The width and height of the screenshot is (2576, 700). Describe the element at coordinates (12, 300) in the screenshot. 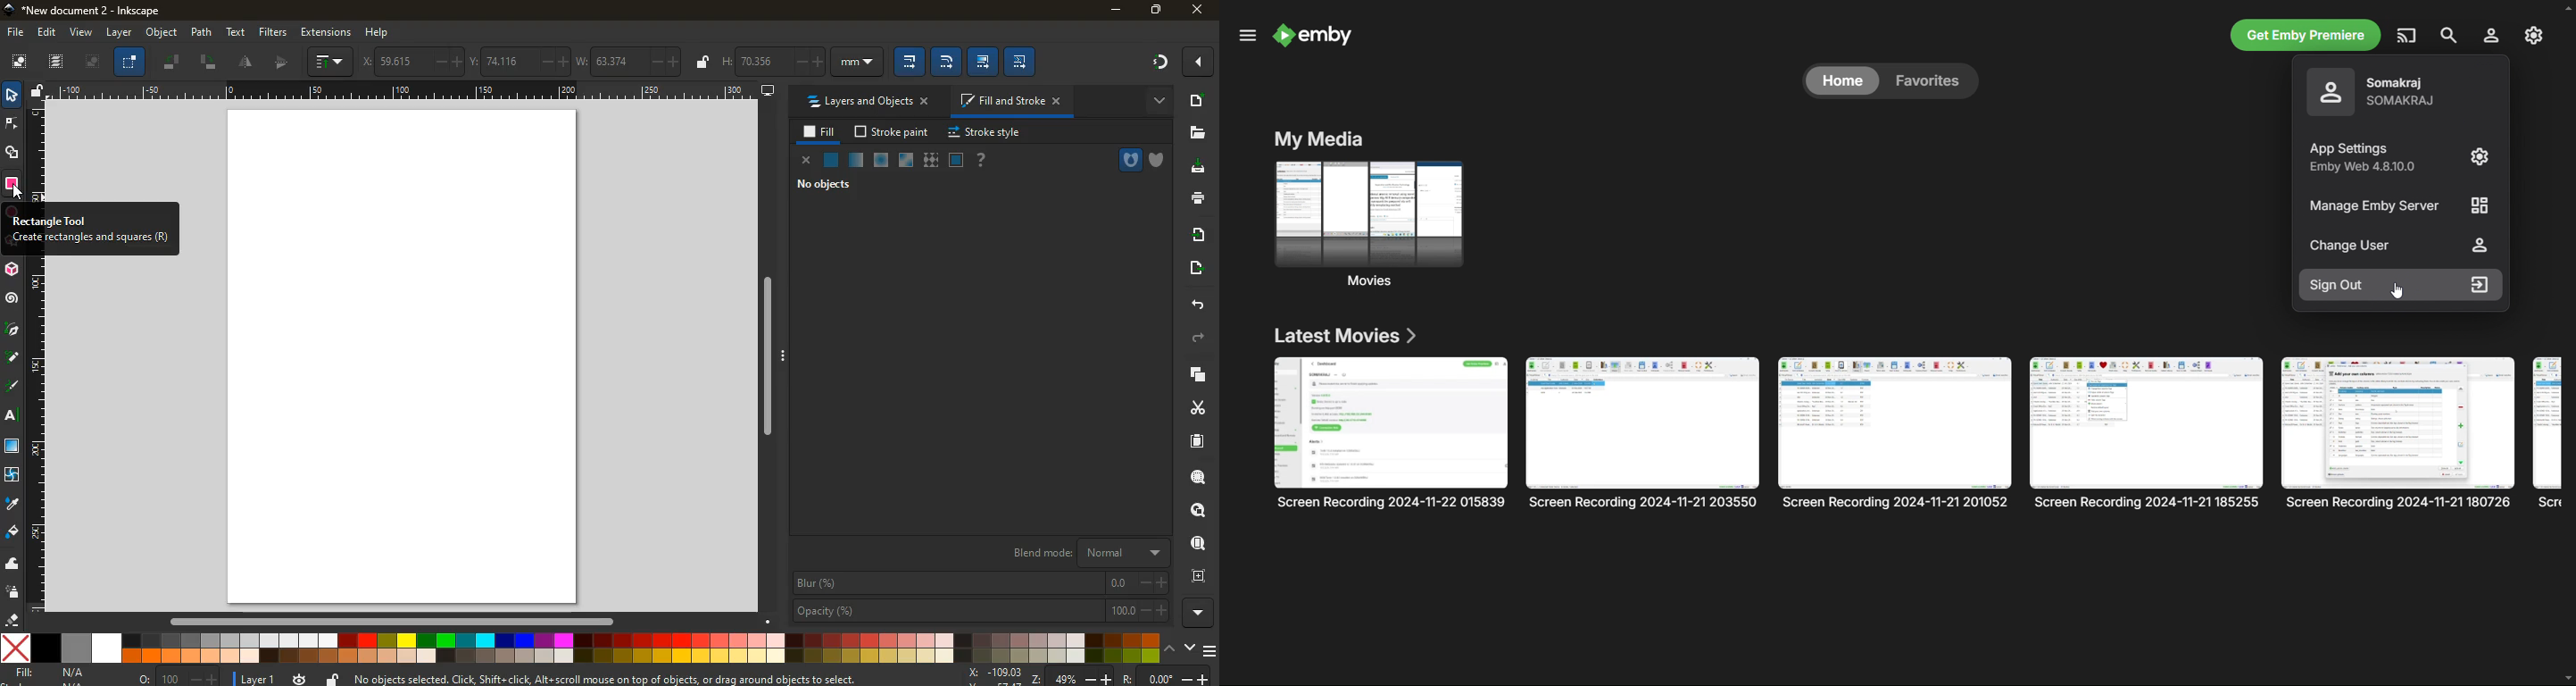

I see `spiral` at that location.